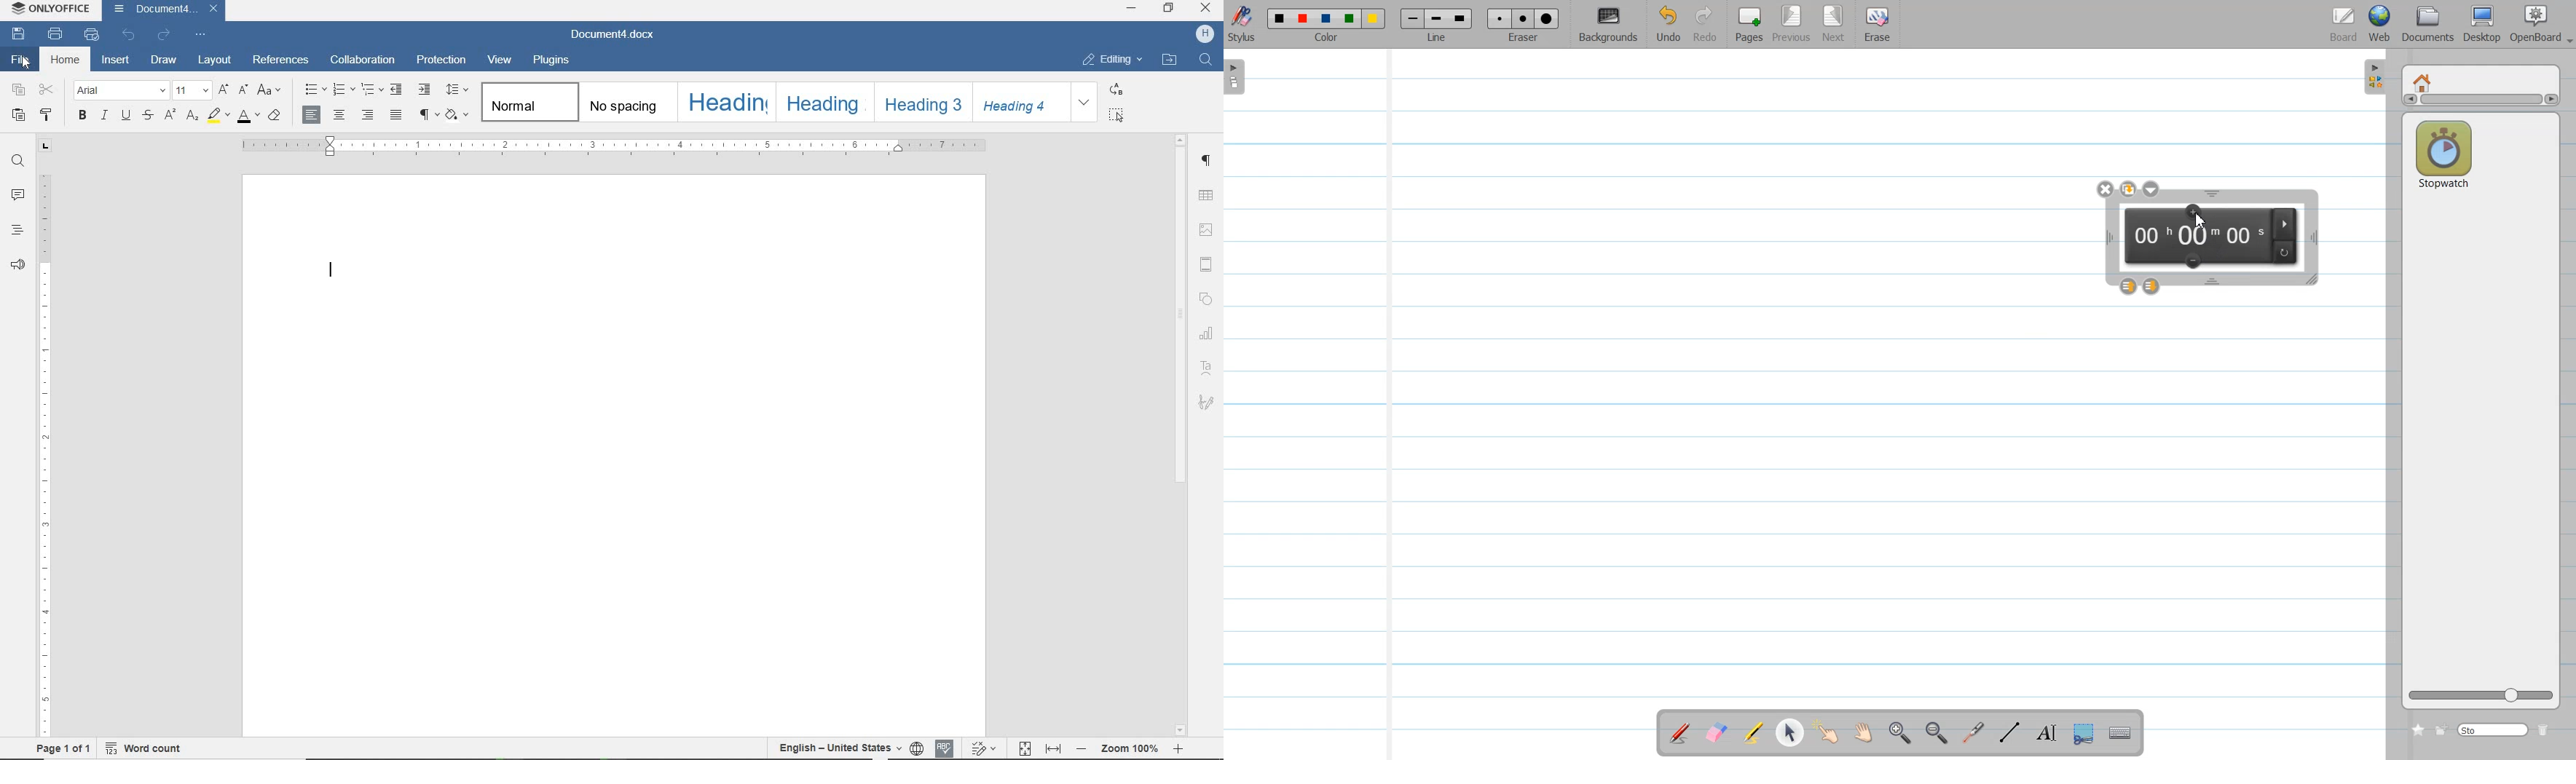  I want to click on english- united states, so click(838, 749).